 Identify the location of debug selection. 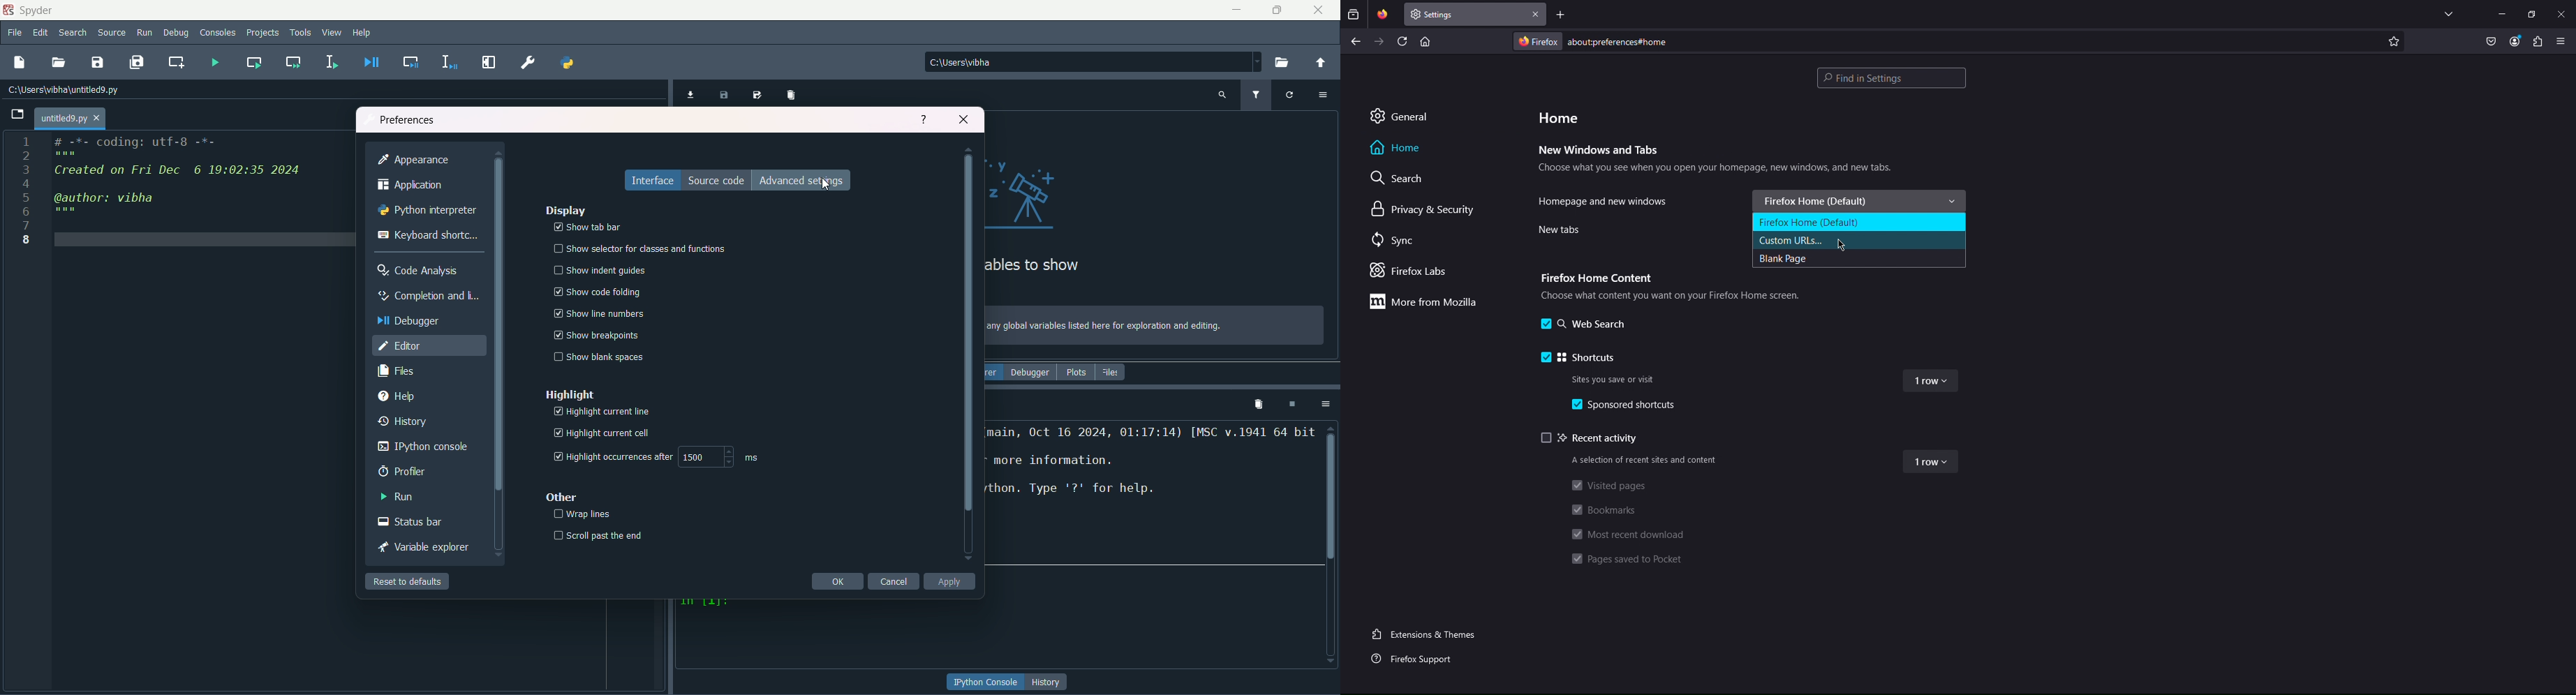
(447, 62).